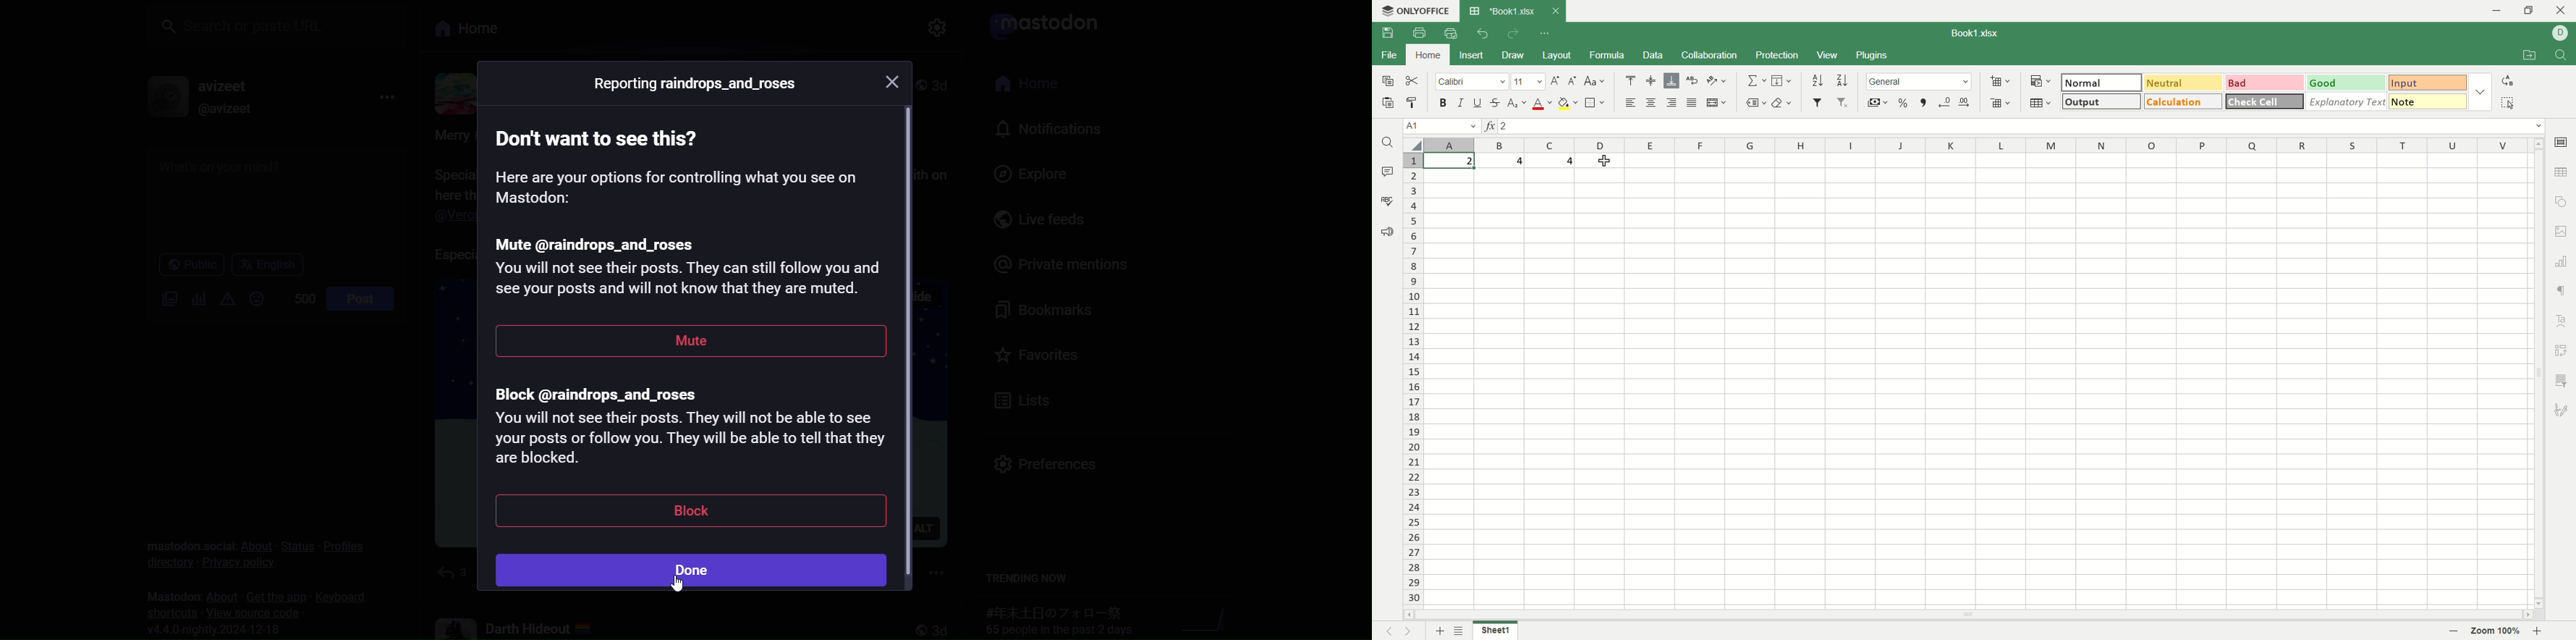 This screenshot has width=2576, height=644. What do you see at coordinates (1517, 104) in the screenshot?
I see `subscript/superscript` at bounding box center [1517, 104].